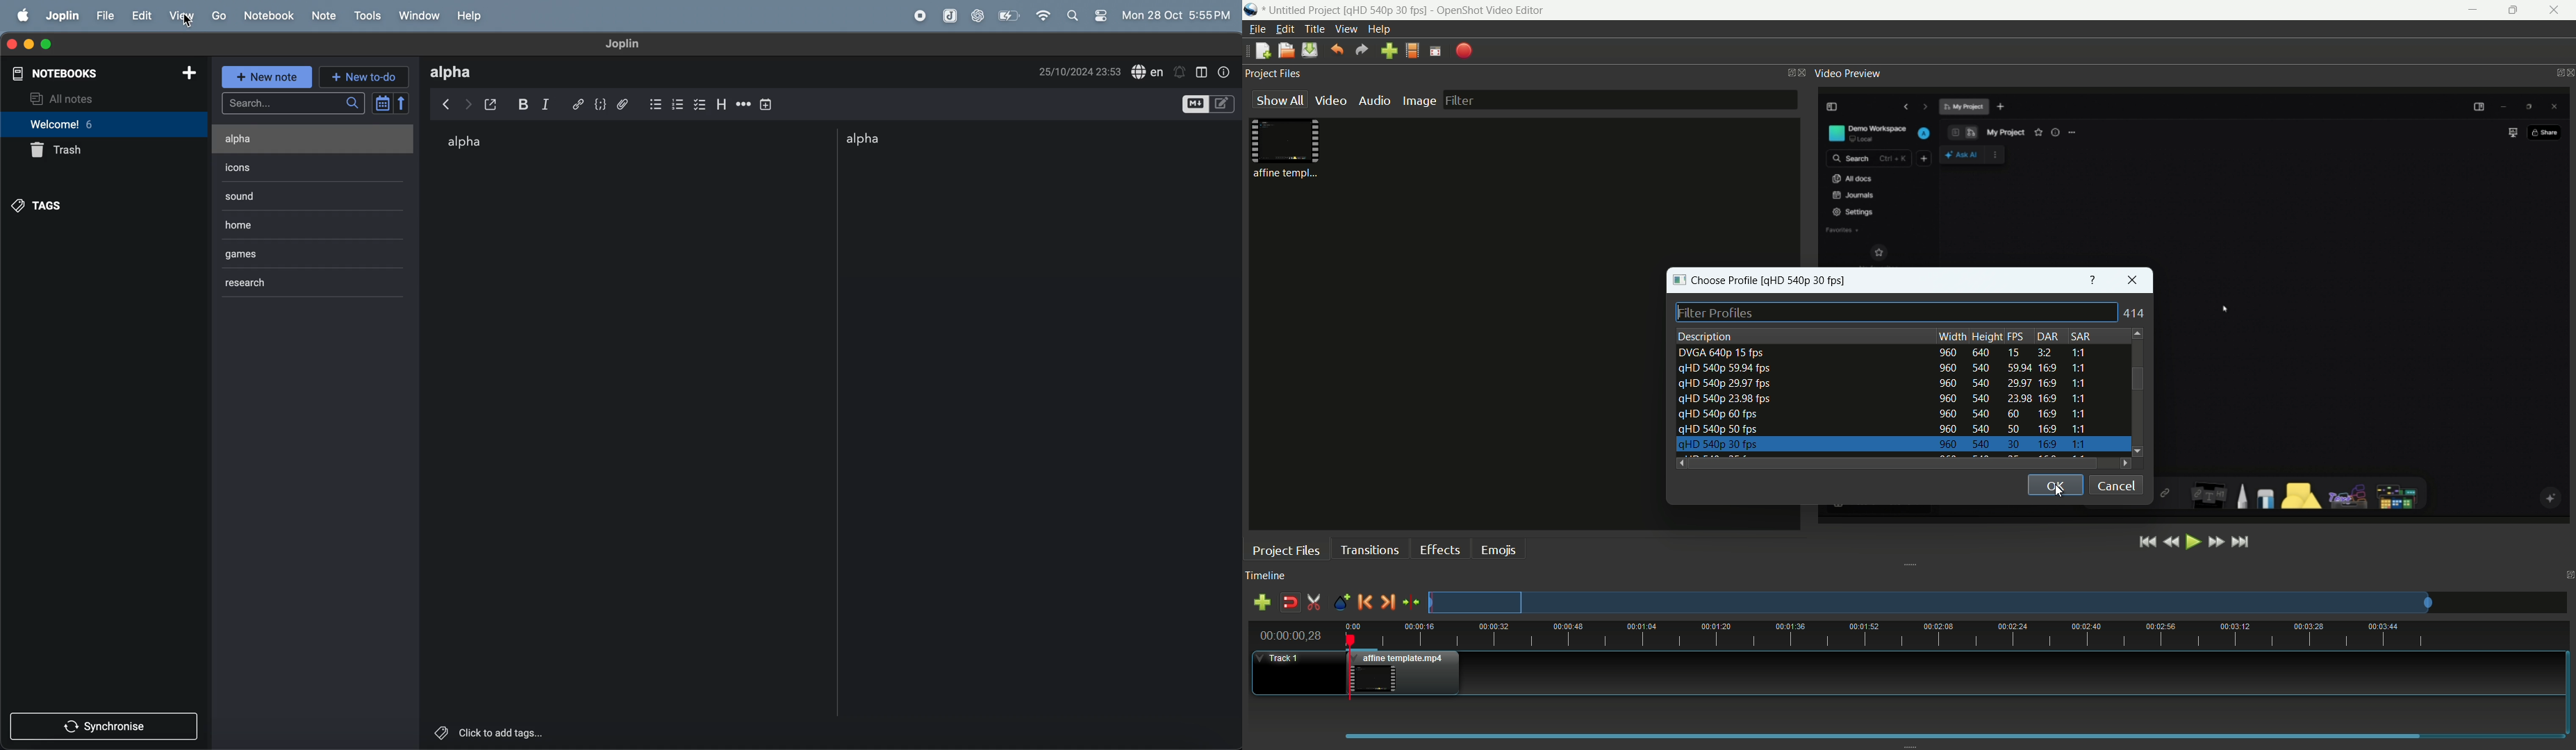  What do you see at coordinates (370, 16) in the screenshot?
I see `tools` at bounding box center [370, 16].